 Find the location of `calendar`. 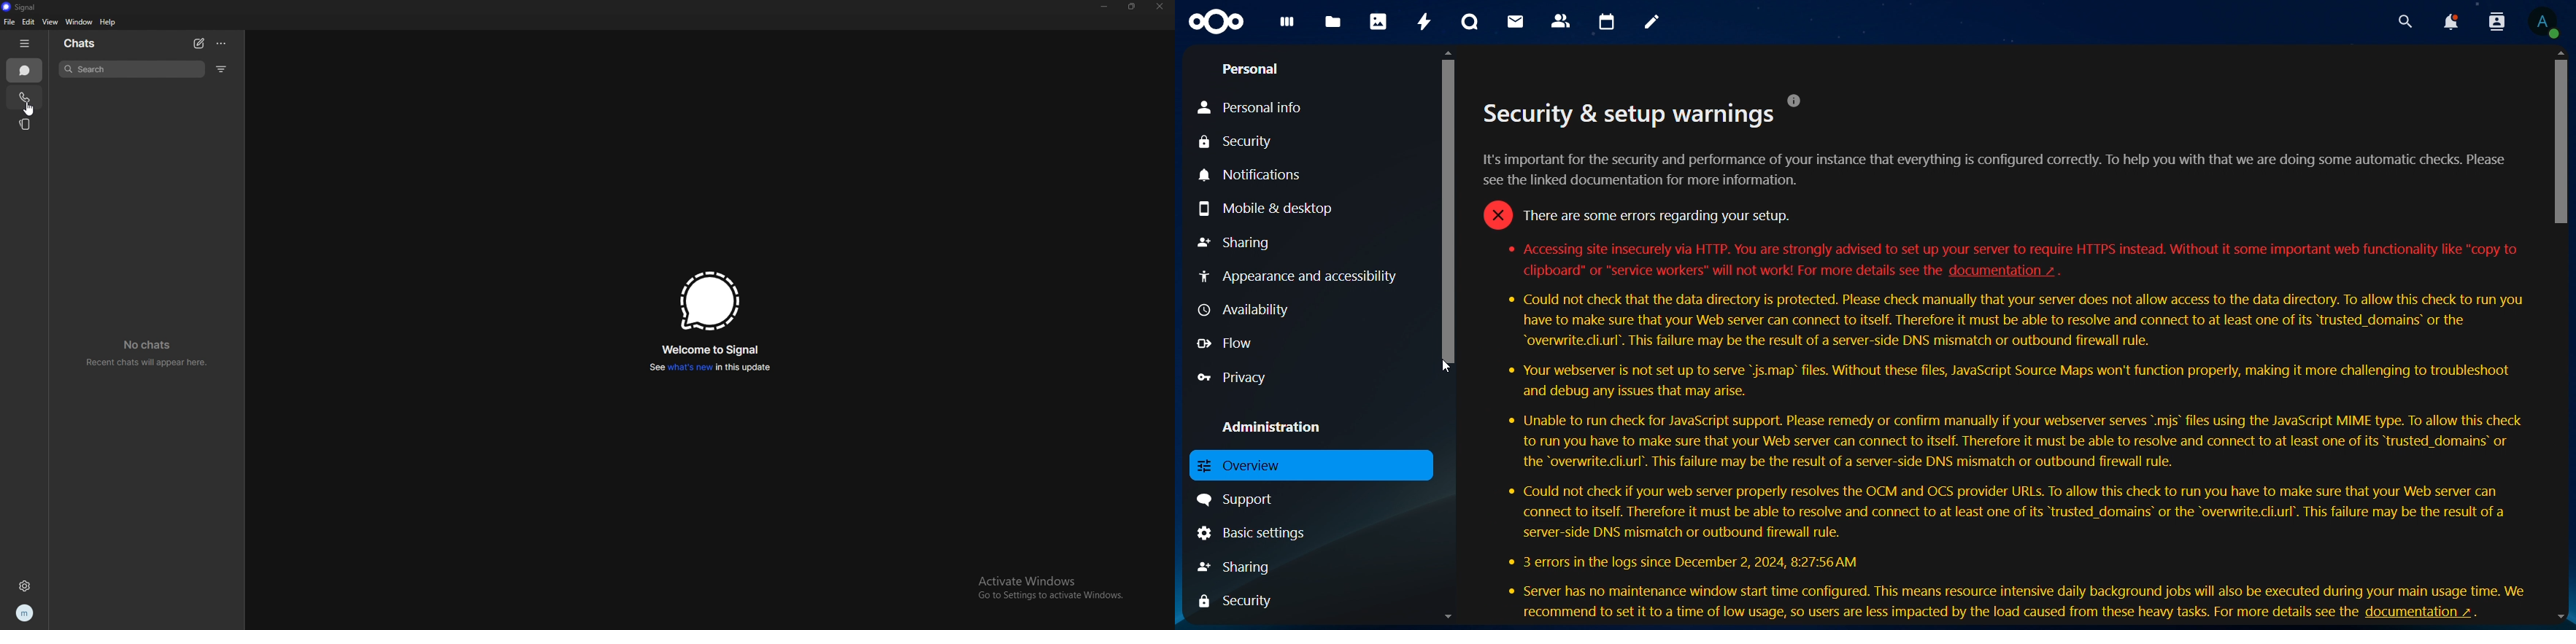

calendar is located at coordinates (1608, 23).